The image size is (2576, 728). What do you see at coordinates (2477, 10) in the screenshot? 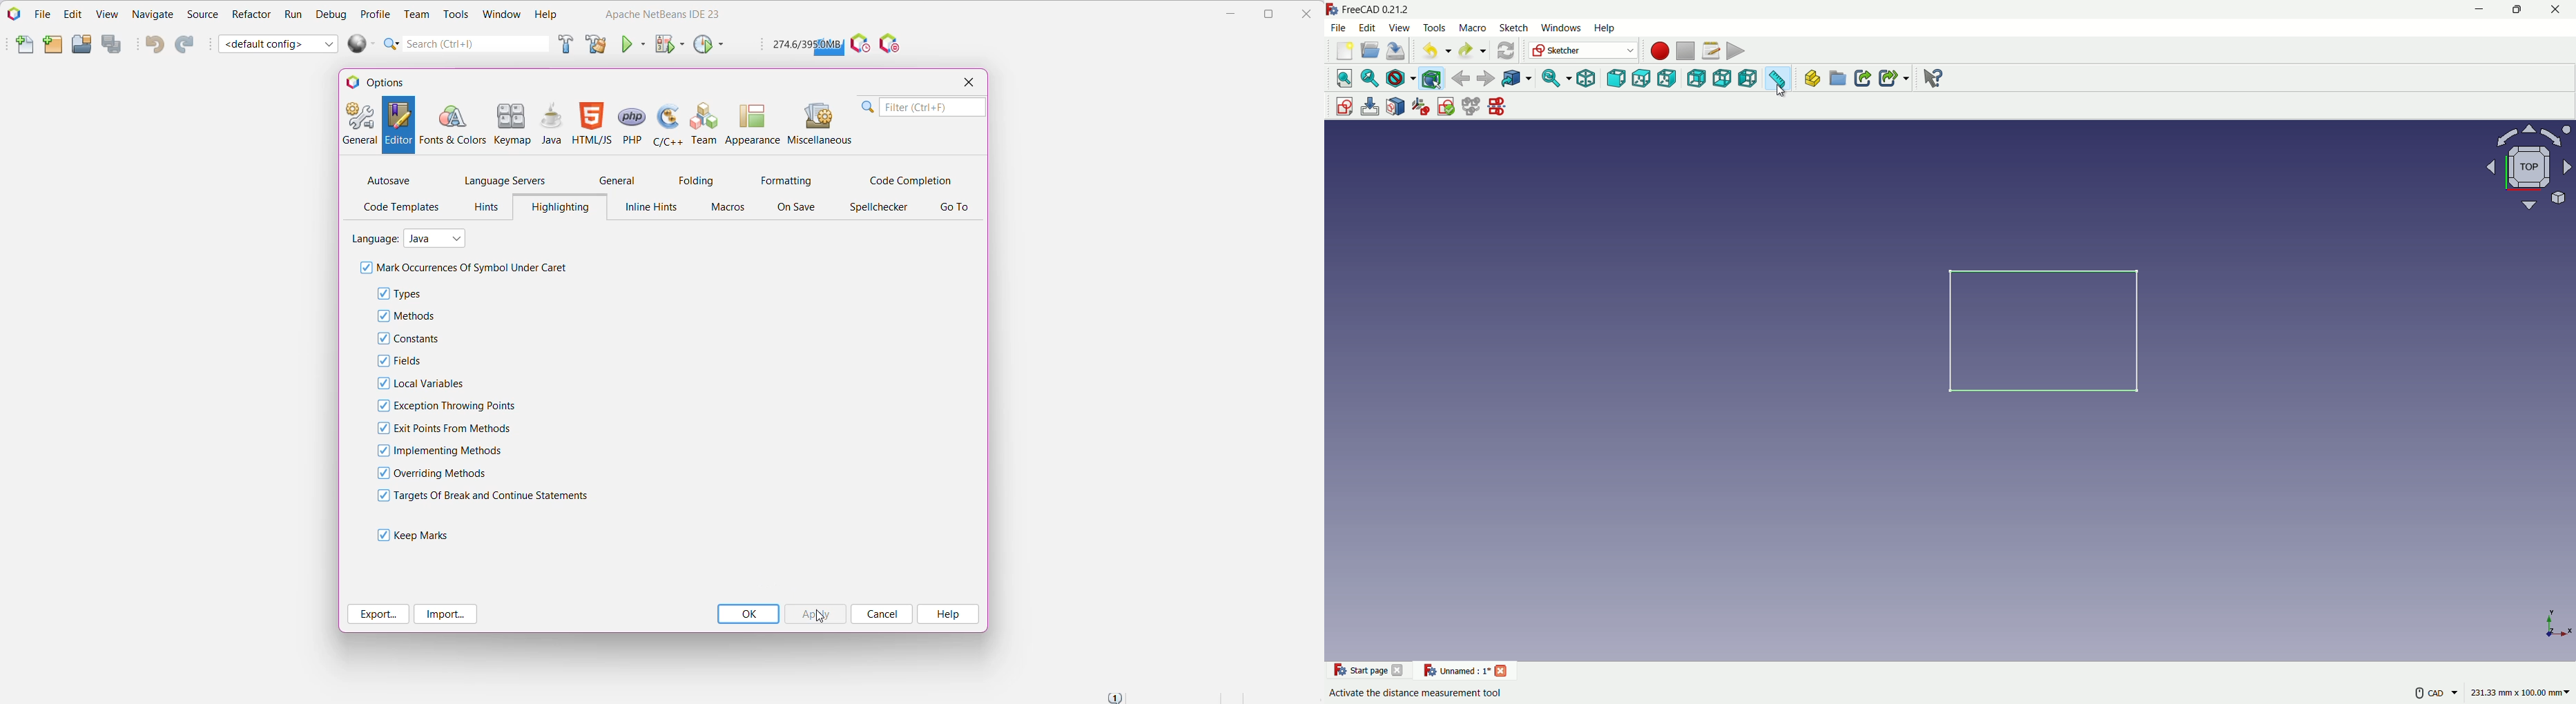
I see `minimize` at bounding box center [2477, 10].